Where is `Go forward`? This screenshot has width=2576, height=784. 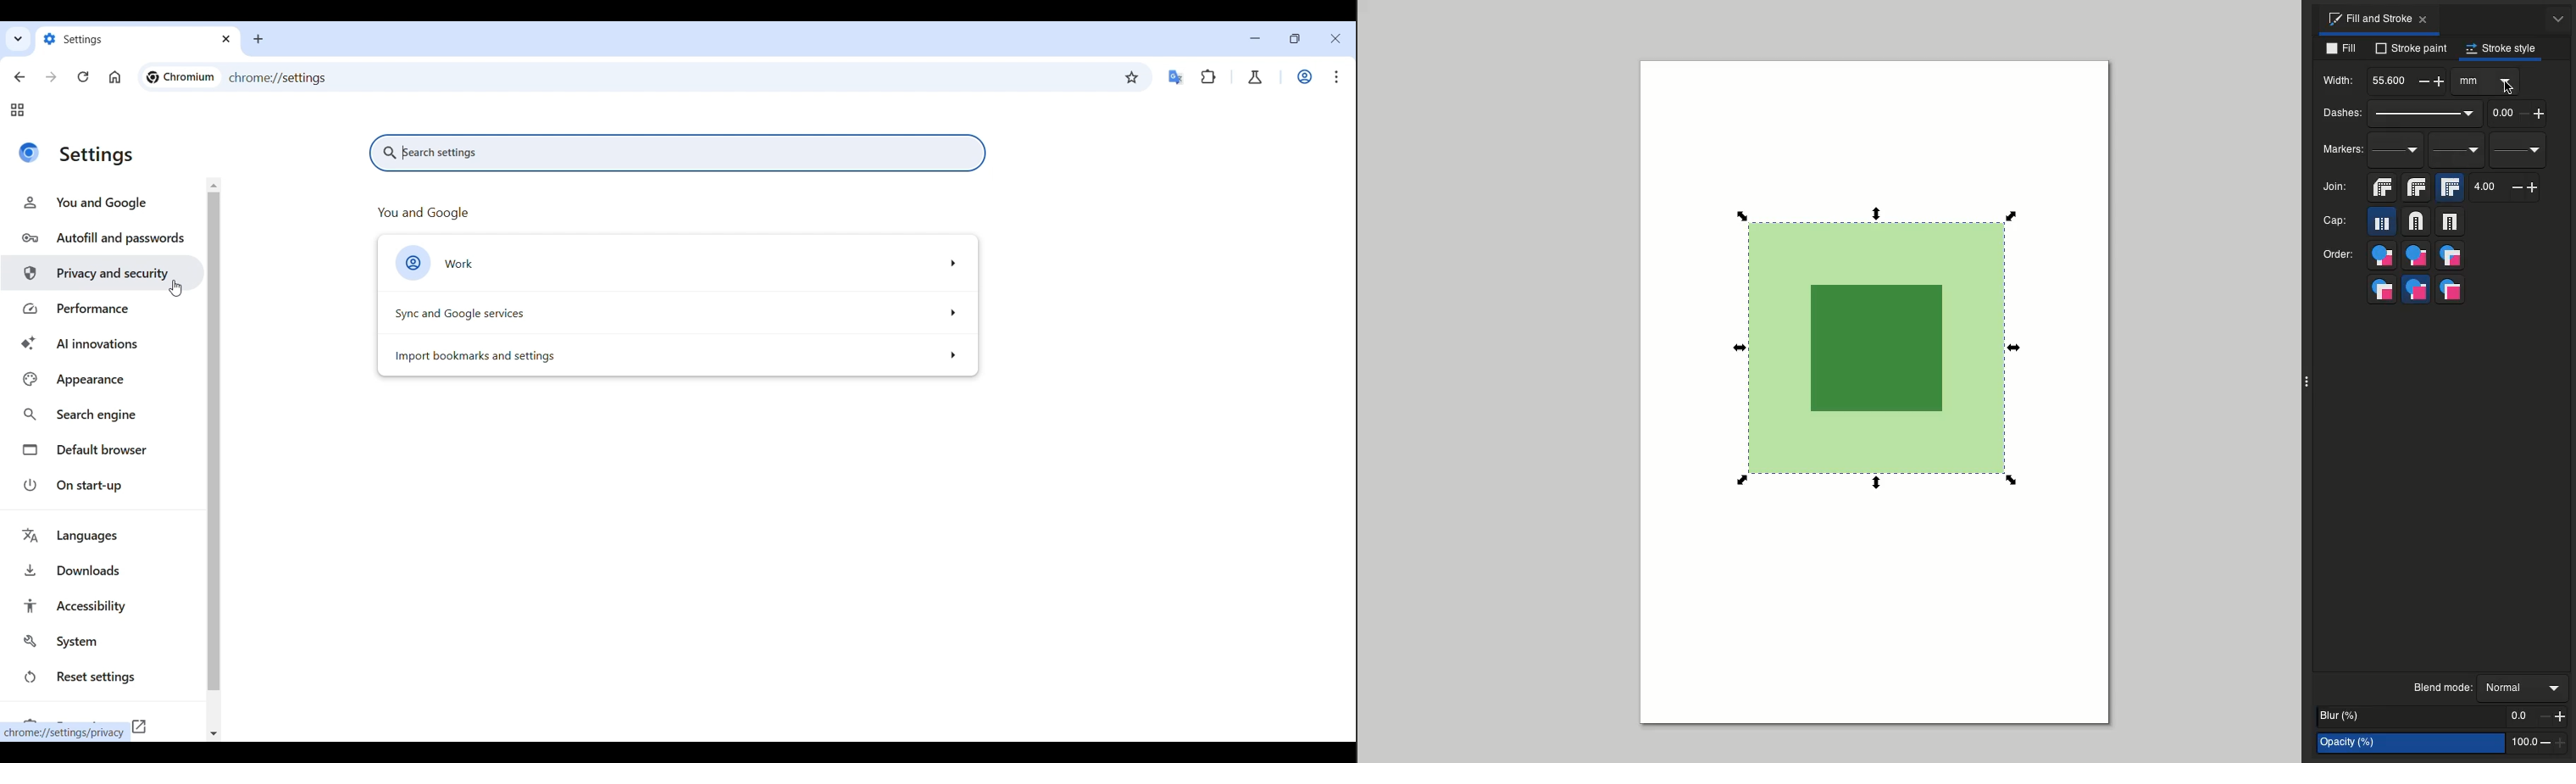 Go forward is located at coordinates (51, 77).